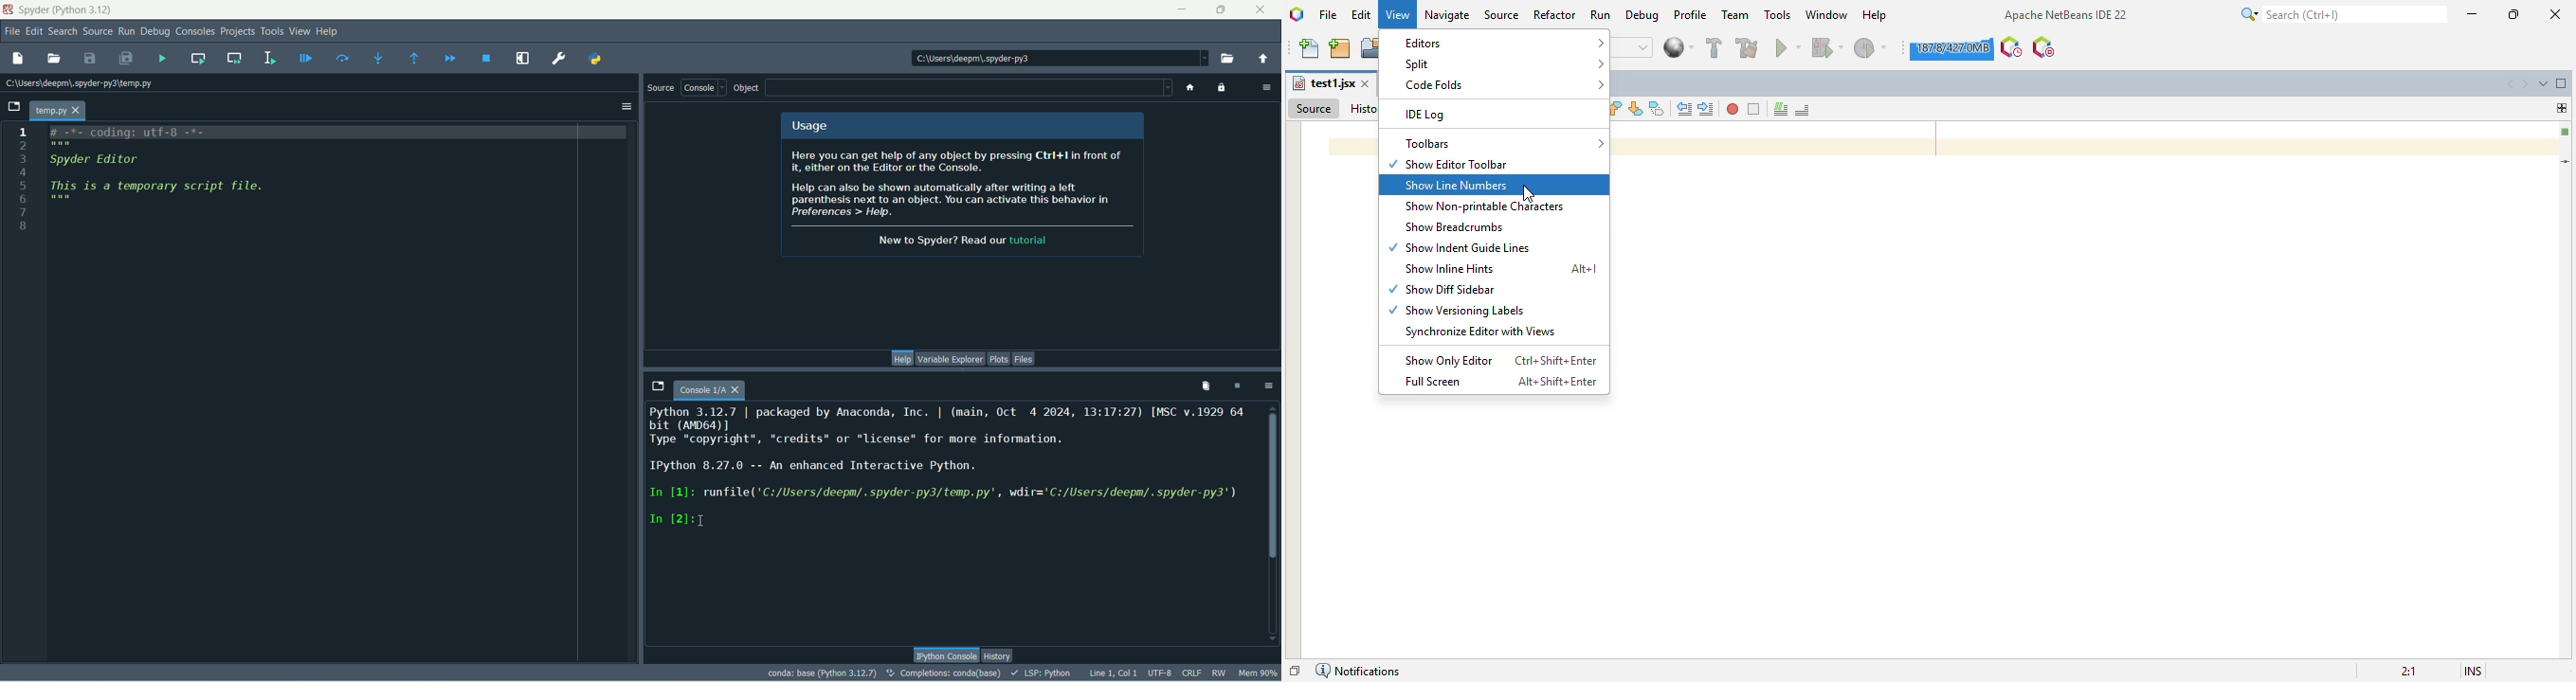 The height and width of the screenshot is (700, 2576). I want to click on maximize, so click(1221, 10).